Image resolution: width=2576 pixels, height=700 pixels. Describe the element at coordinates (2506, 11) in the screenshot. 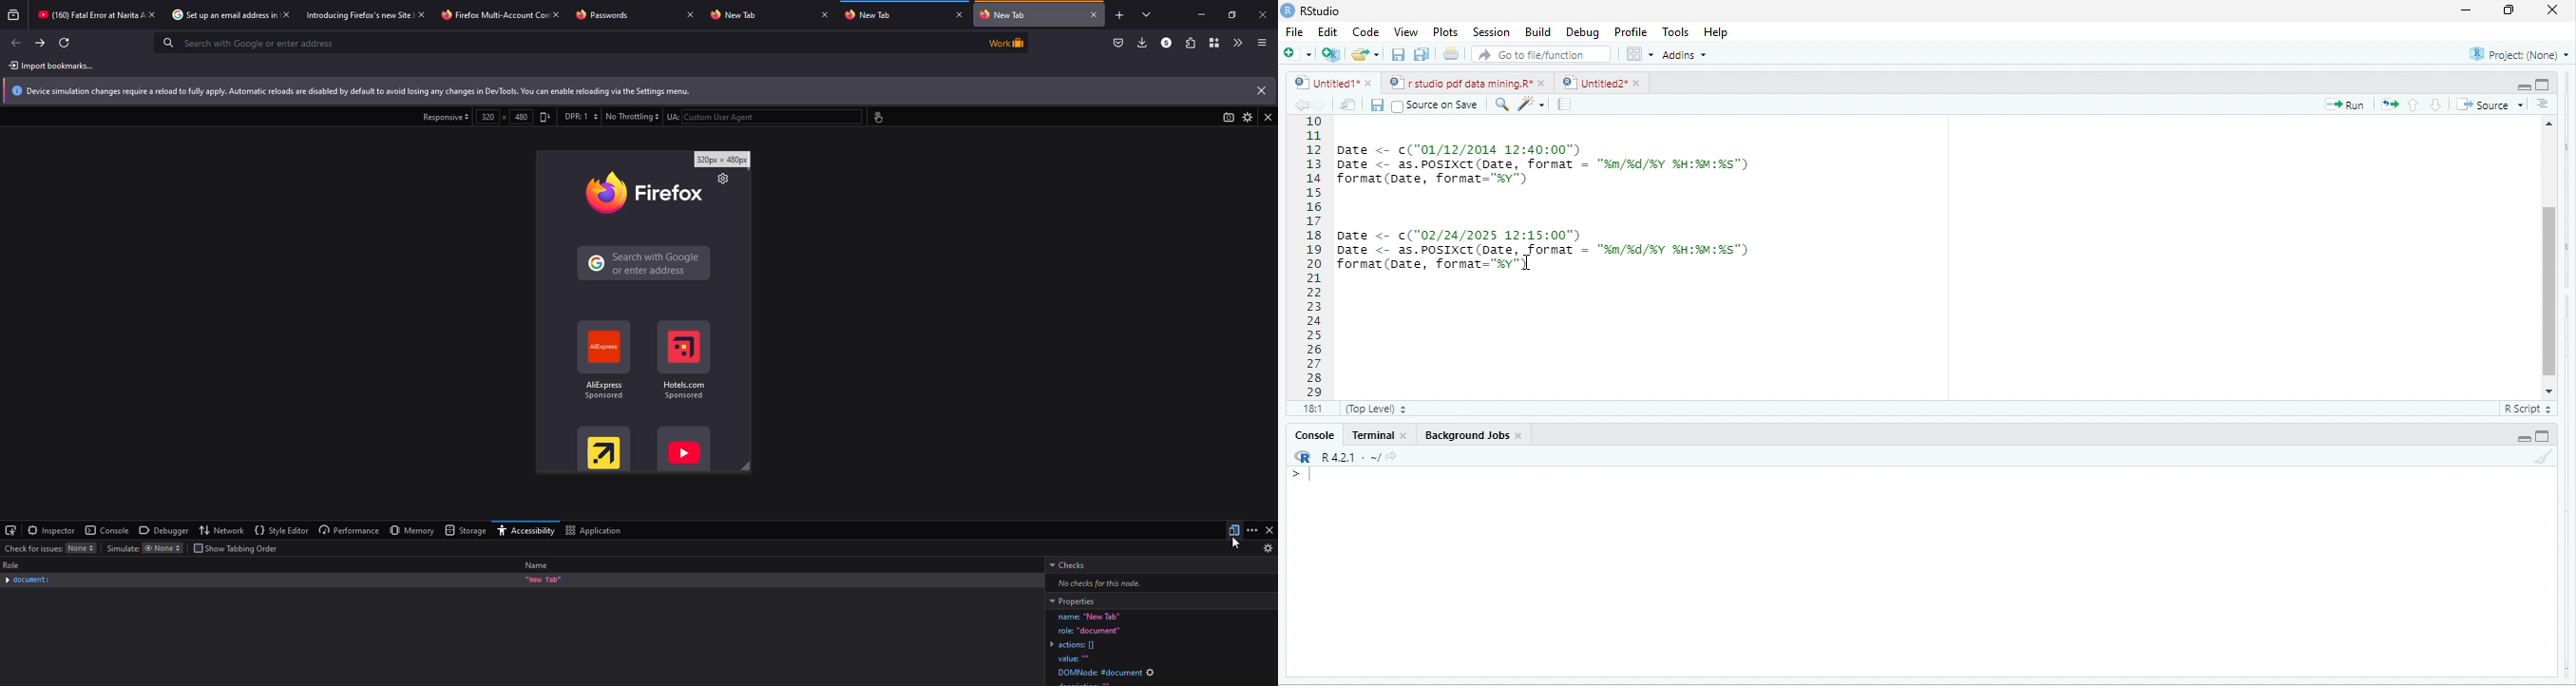

I see `maximize` at that location.